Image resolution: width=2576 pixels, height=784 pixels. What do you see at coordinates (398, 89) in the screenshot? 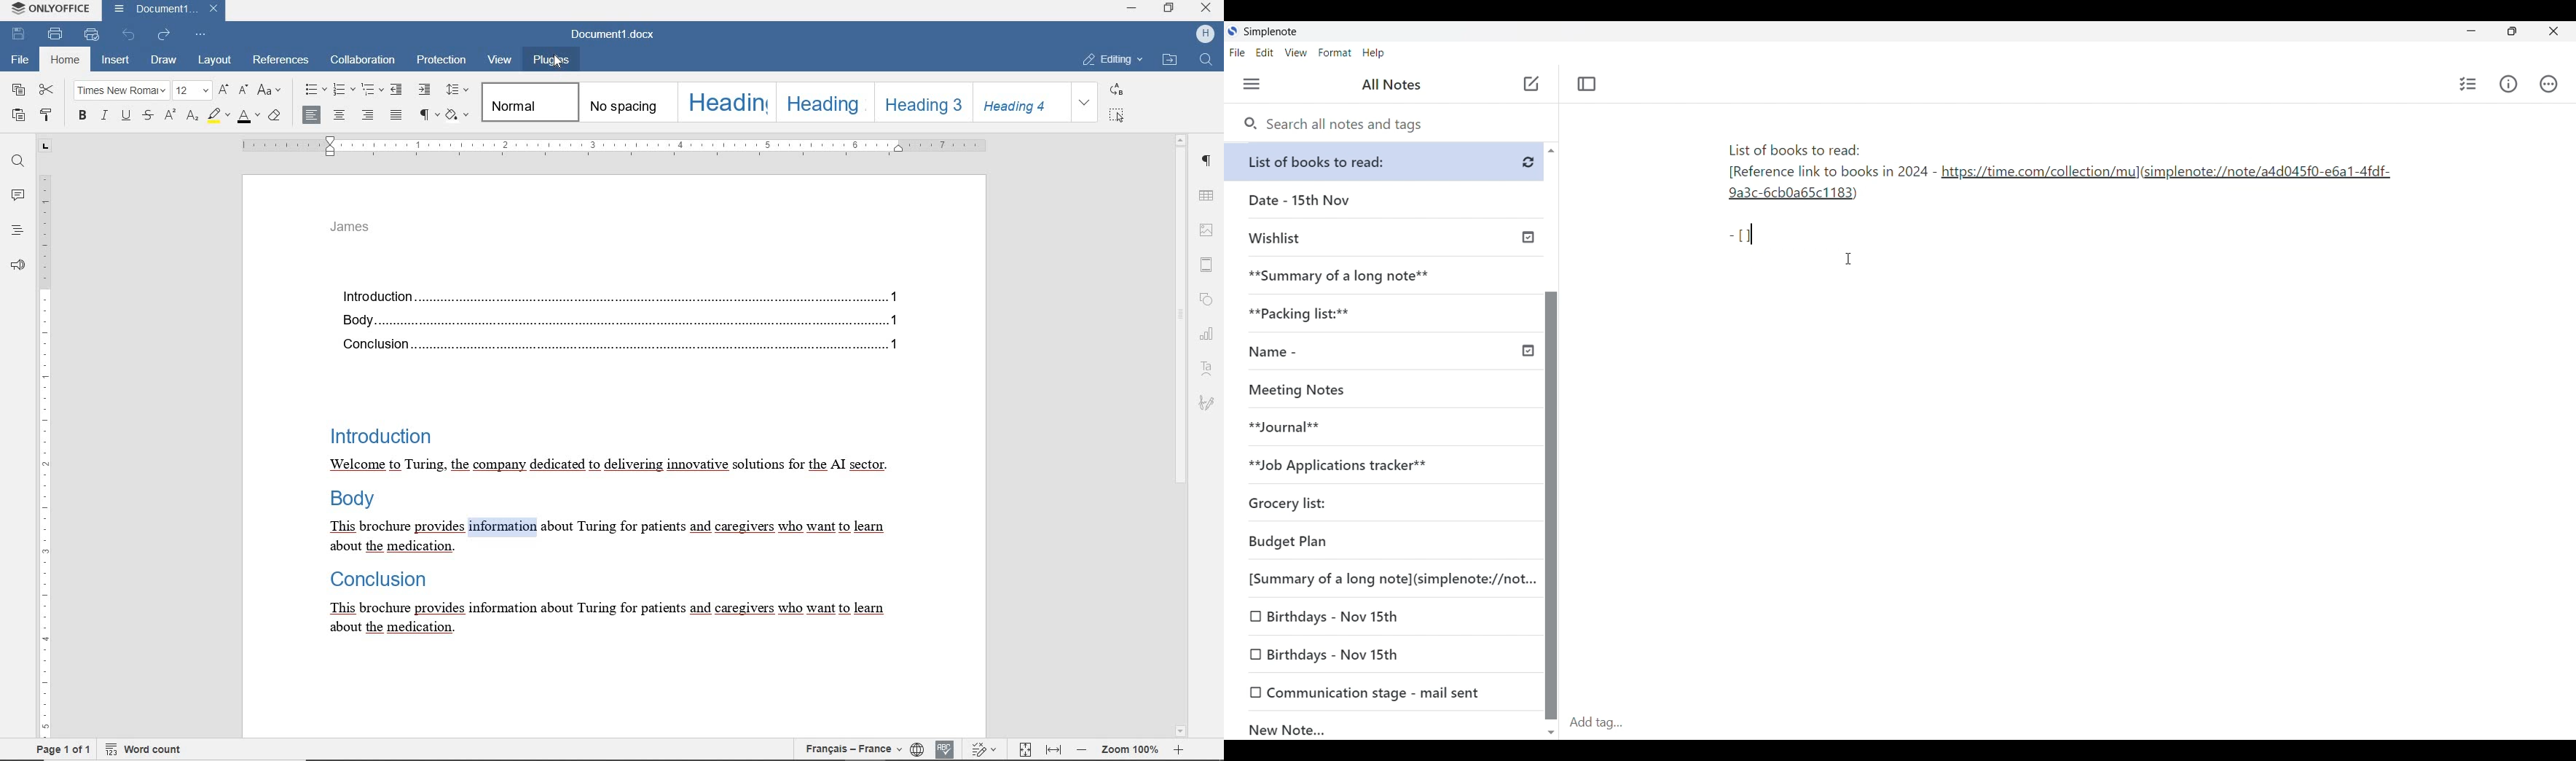
I see `DECREASE INDENT` at bounding box center [398, 89].